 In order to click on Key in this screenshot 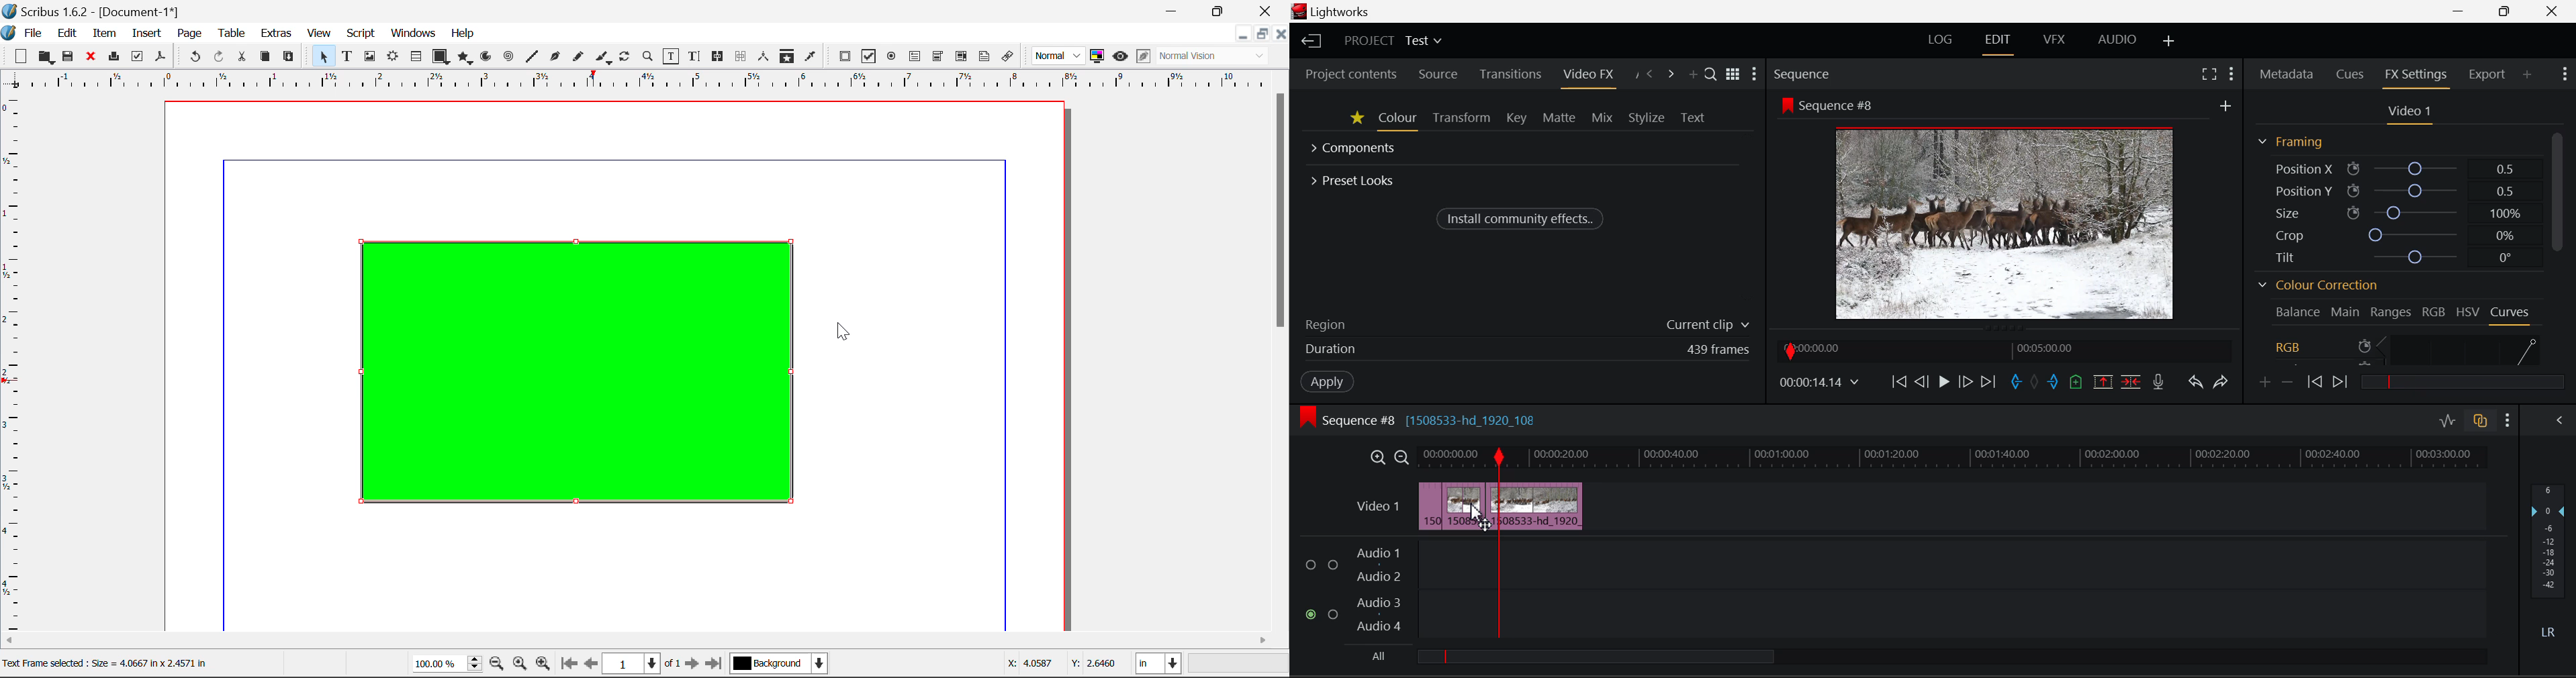, I will do `click(1515, 119)`.